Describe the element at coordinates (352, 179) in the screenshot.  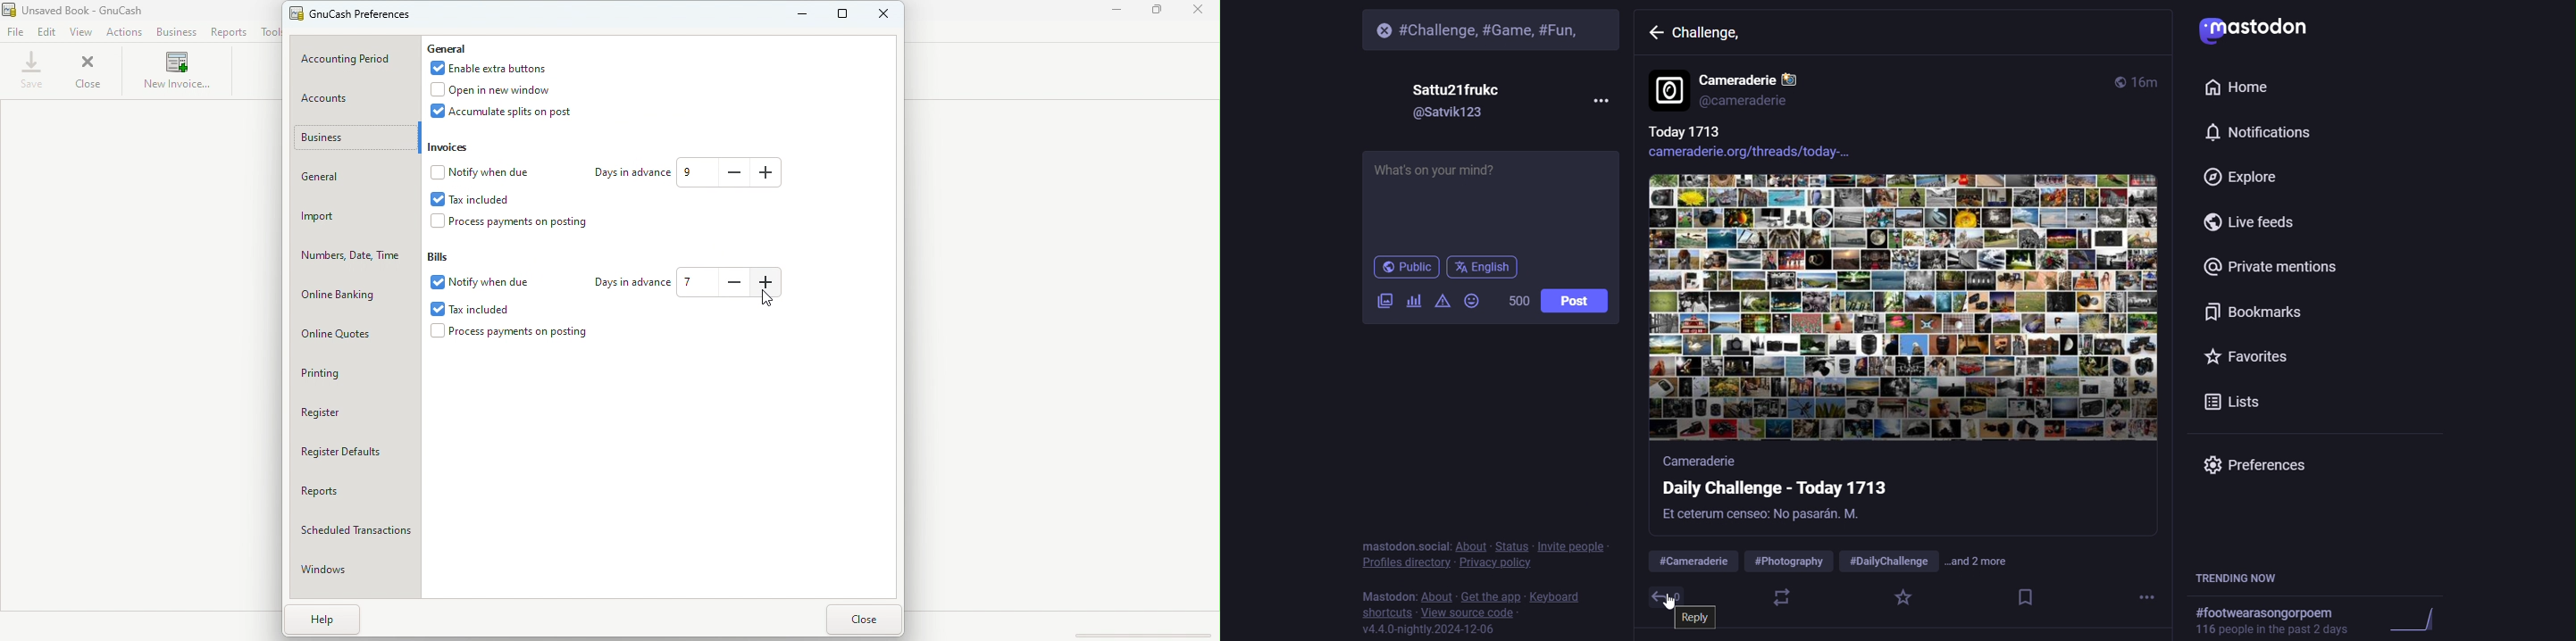
I see `General` at that location.